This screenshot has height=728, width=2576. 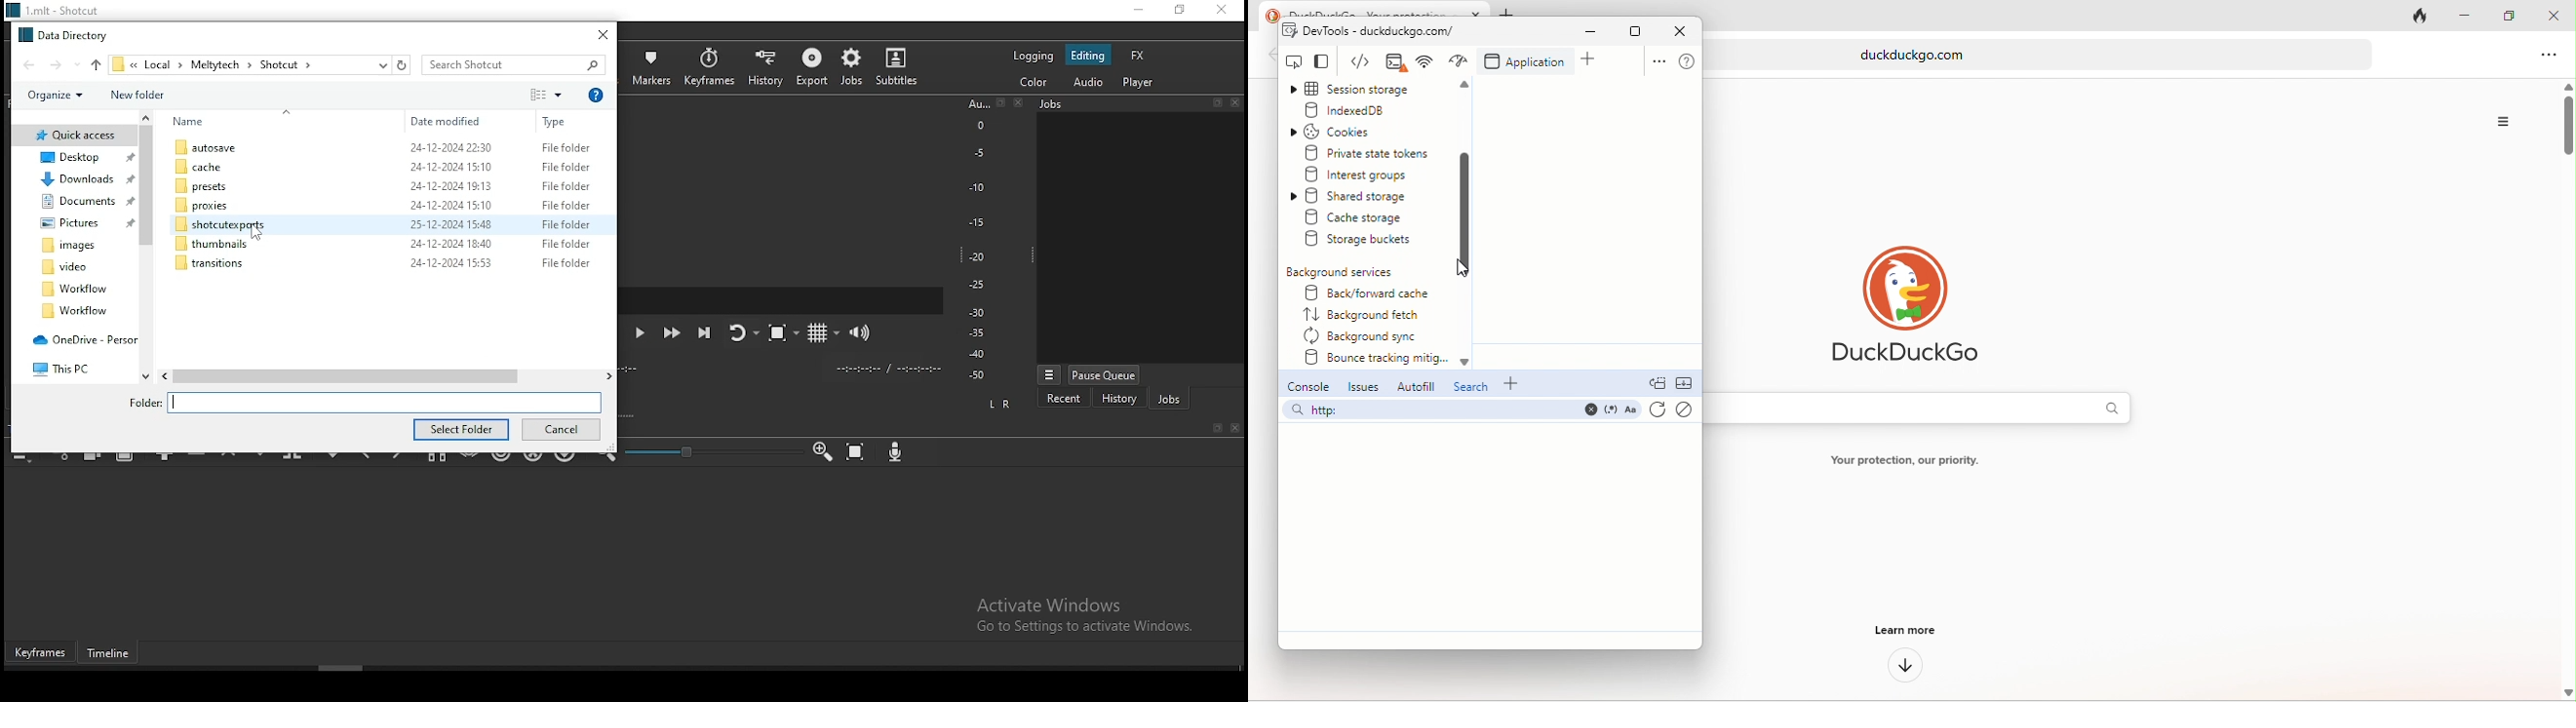 What do you see at coordinates (819, 332) in the screenshot?
I see `toggle grid display on the player` at bounding box center [819, 332].